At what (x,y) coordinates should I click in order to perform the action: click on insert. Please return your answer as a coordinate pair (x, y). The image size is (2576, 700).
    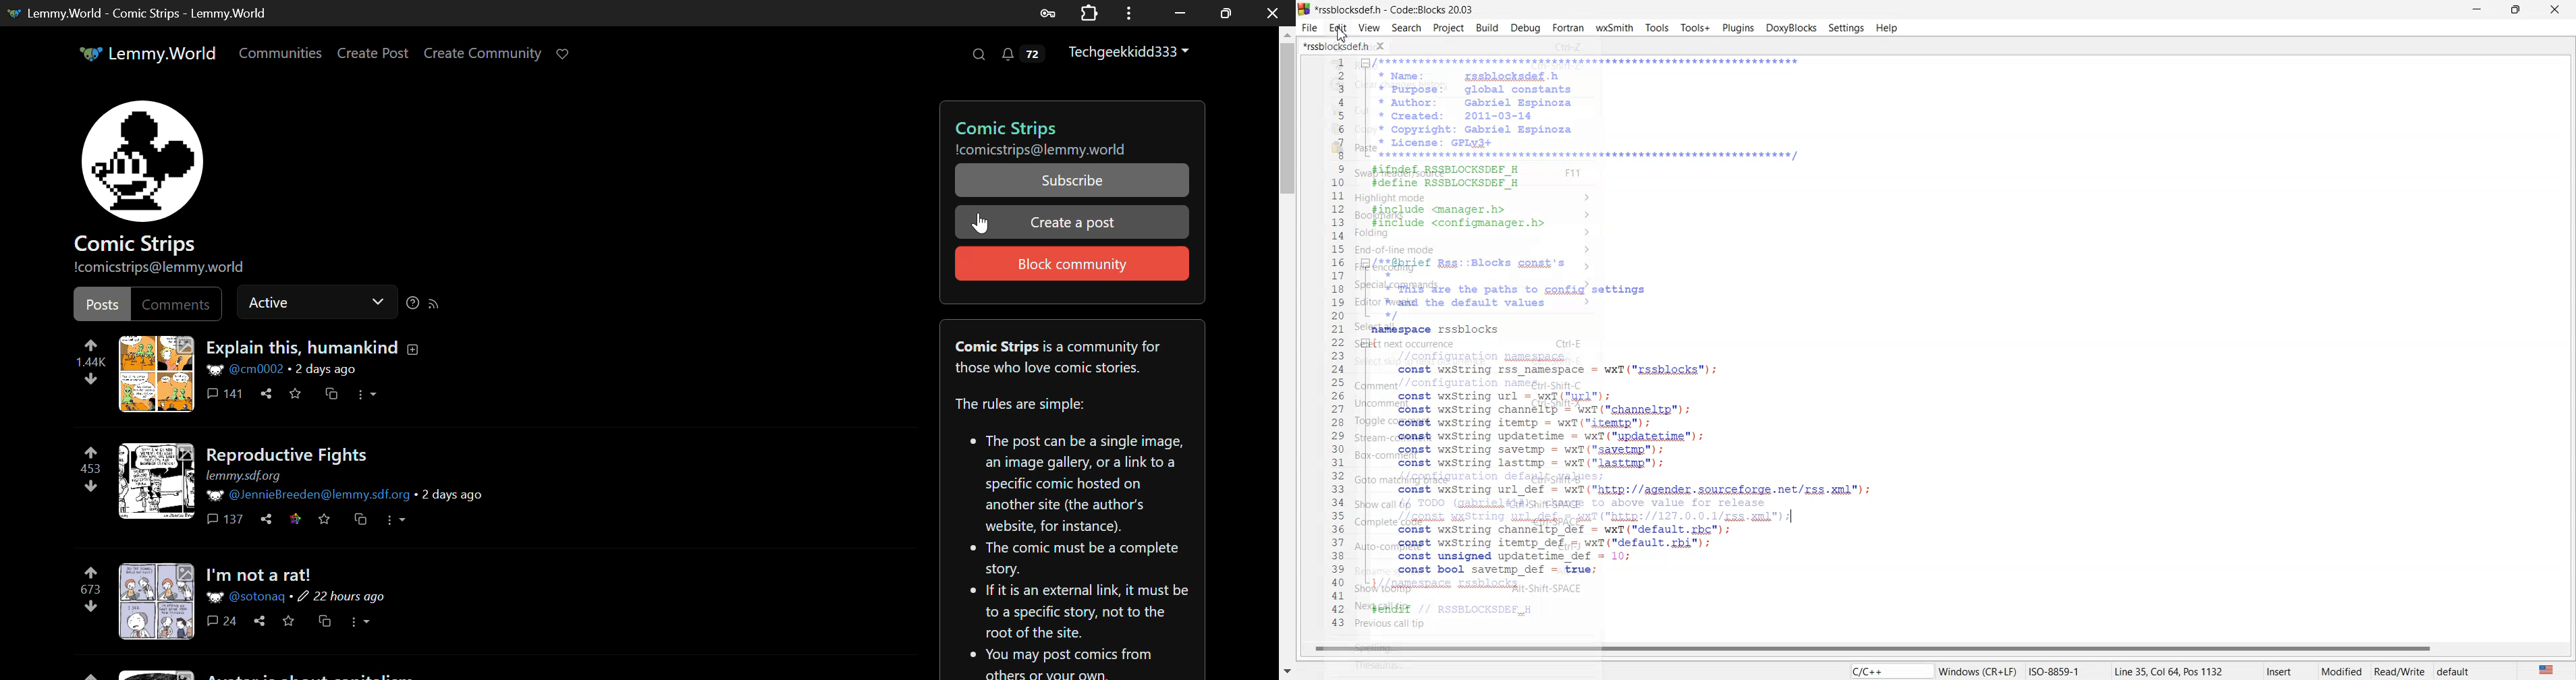
    Looking at the image, I should click on (2290, 670).